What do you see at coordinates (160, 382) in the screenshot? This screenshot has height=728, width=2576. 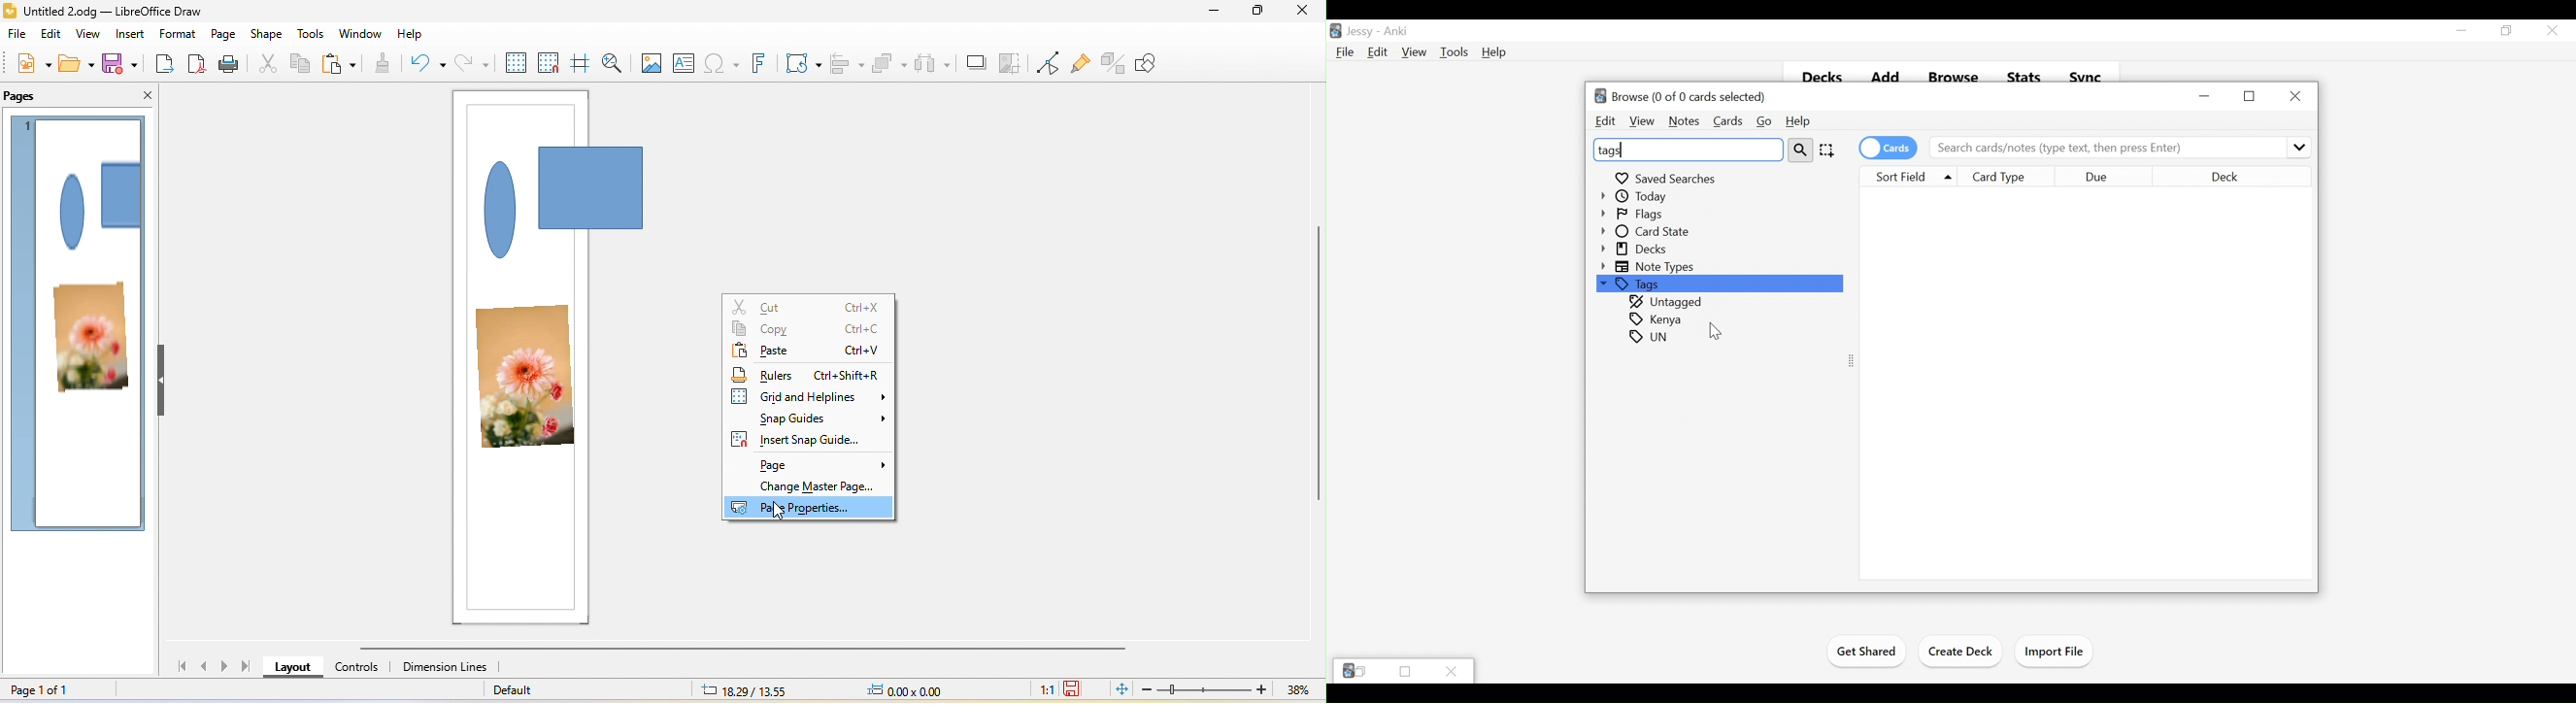 I see `hide` at bounding box center [160, 382].